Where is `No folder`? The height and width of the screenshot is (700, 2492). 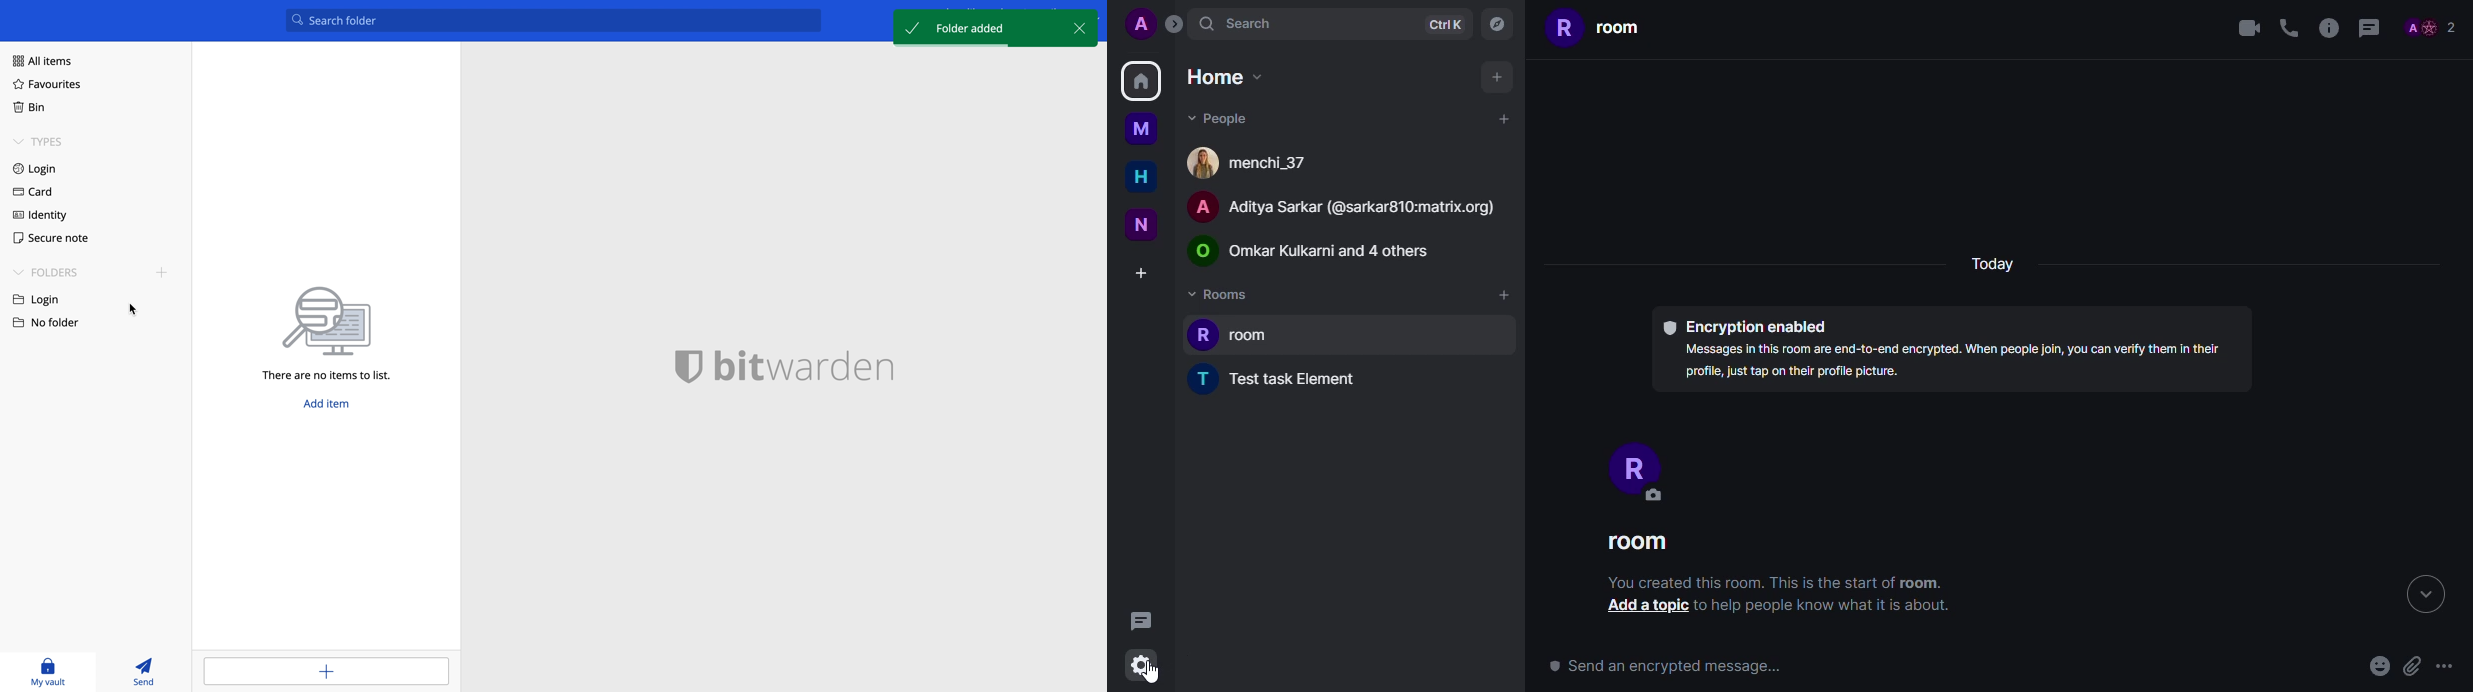
No folder is located at coordinates (47, 327).